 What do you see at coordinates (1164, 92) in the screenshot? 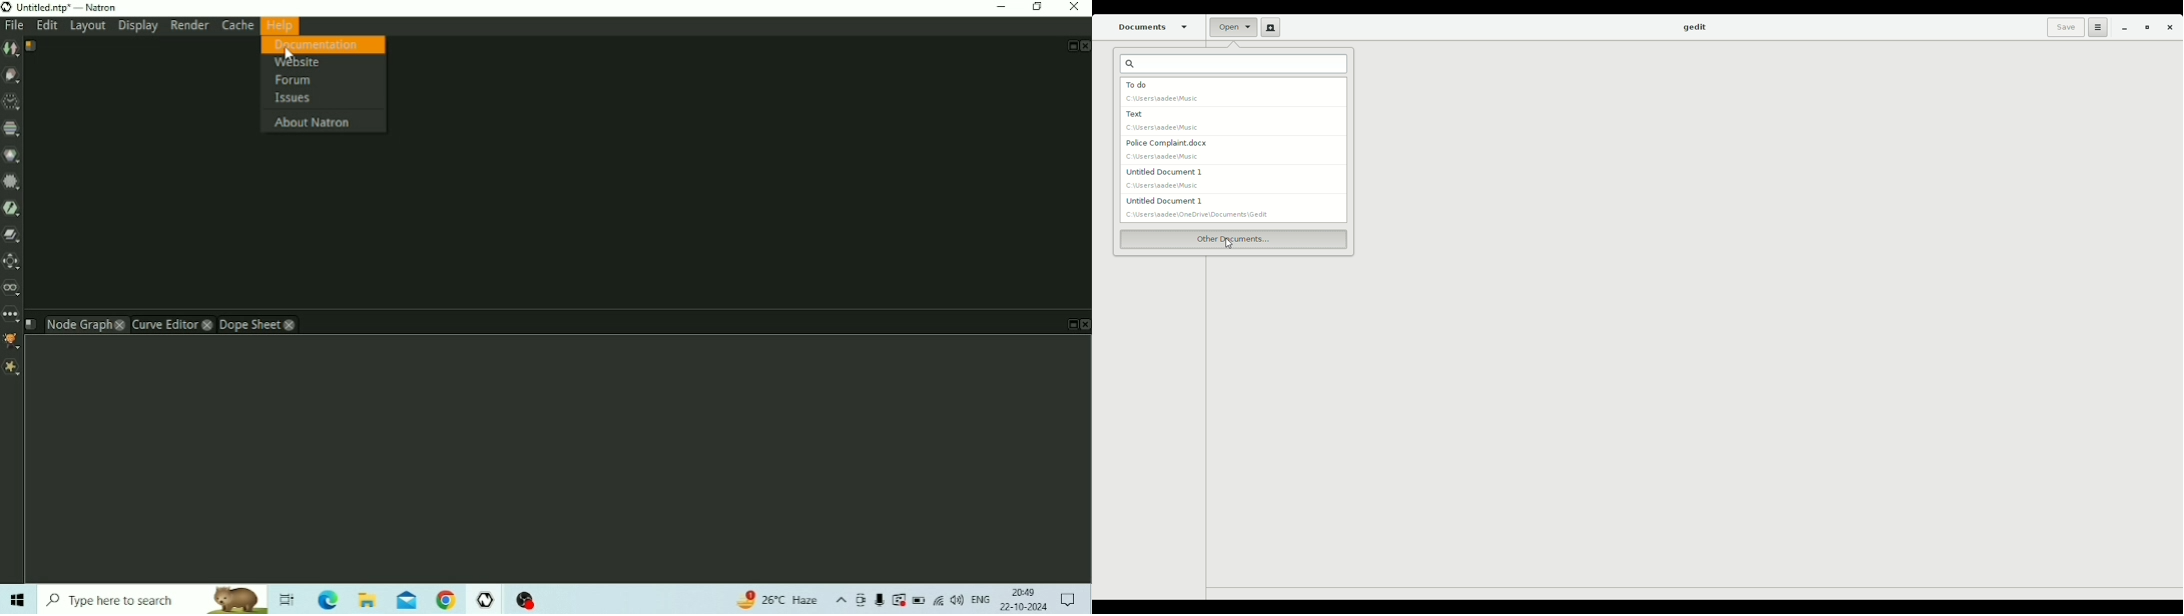
I see `To do` at bounding box center [1164, 92].